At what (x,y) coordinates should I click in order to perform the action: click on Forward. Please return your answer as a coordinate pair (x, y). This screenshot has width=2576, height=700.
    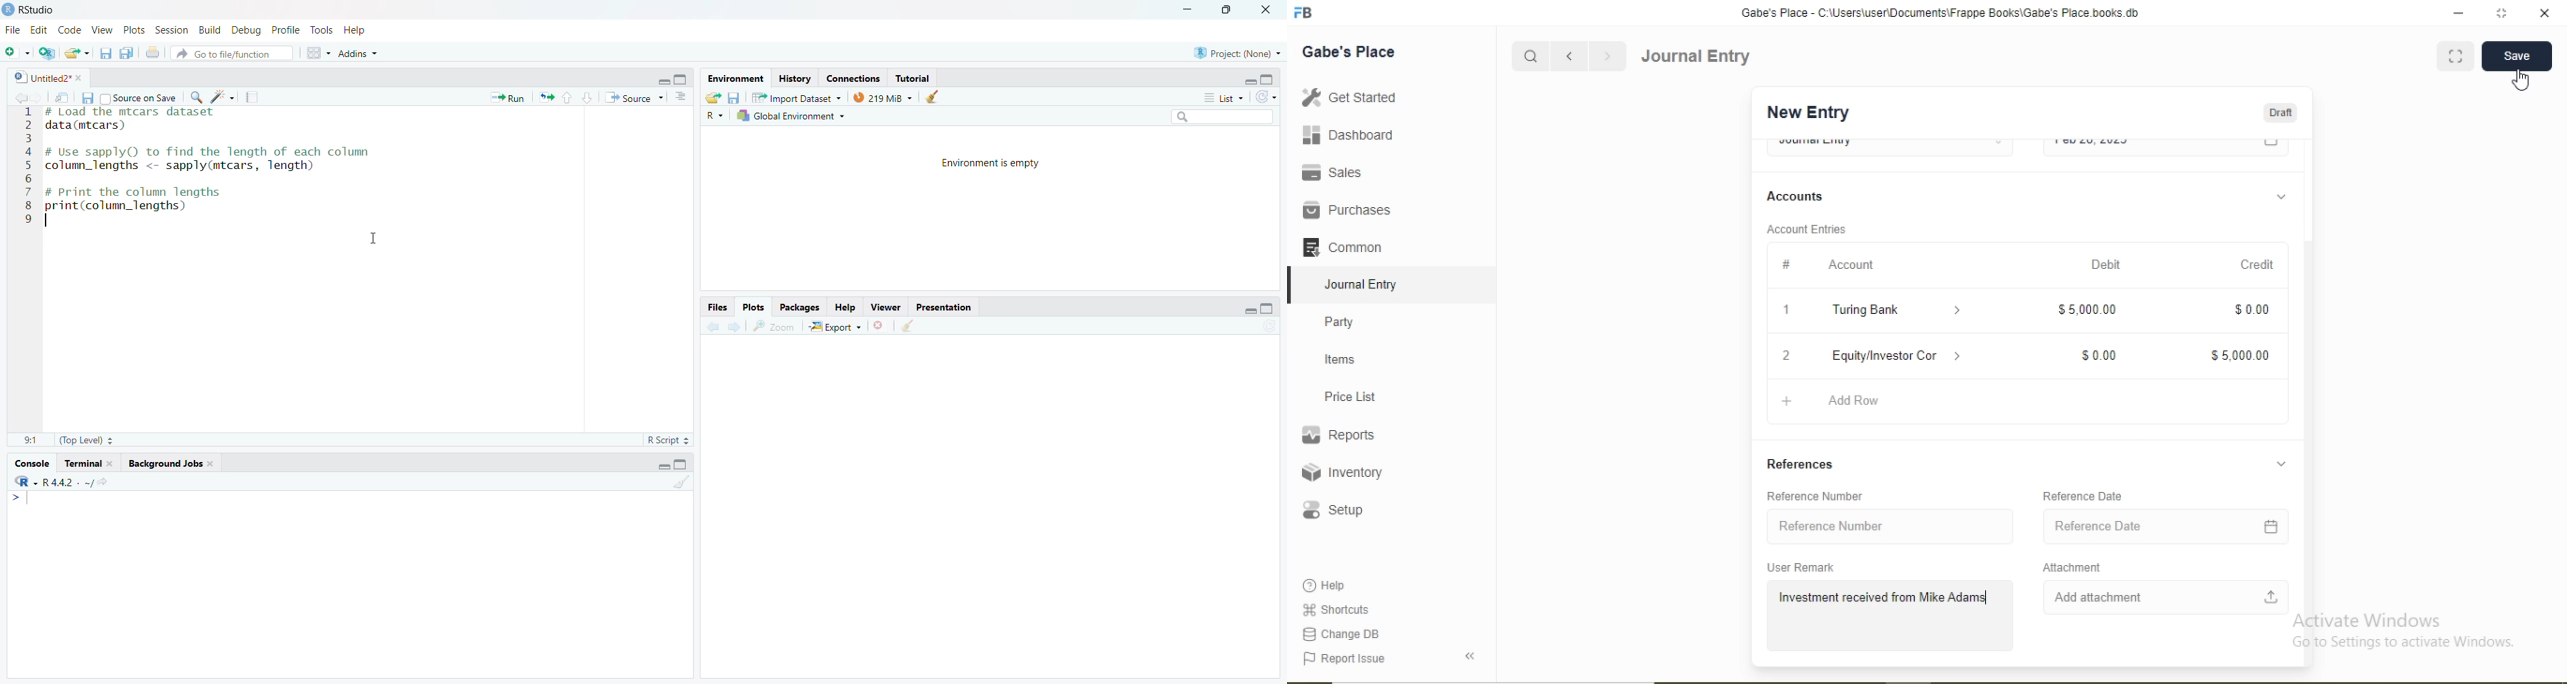
    Looking at the image, I should click on (1608, 56).